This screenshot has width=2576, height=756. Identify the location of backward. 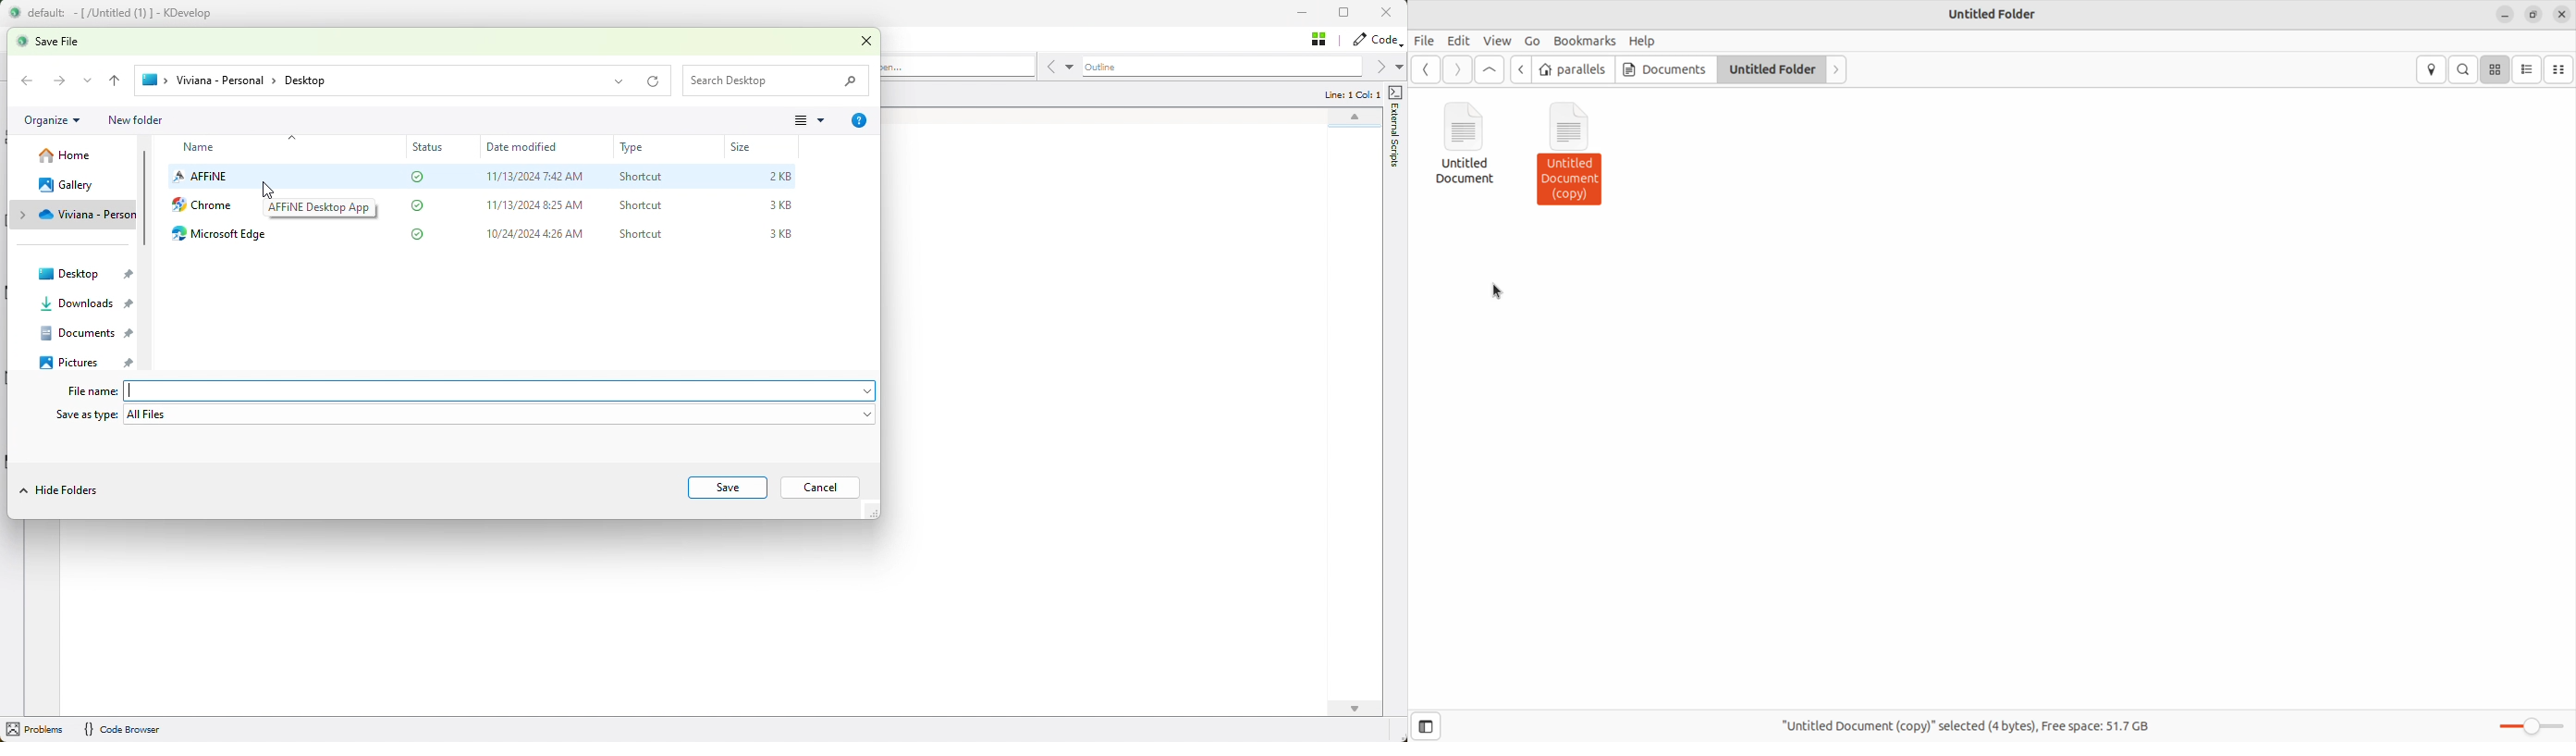
(1426, 70).